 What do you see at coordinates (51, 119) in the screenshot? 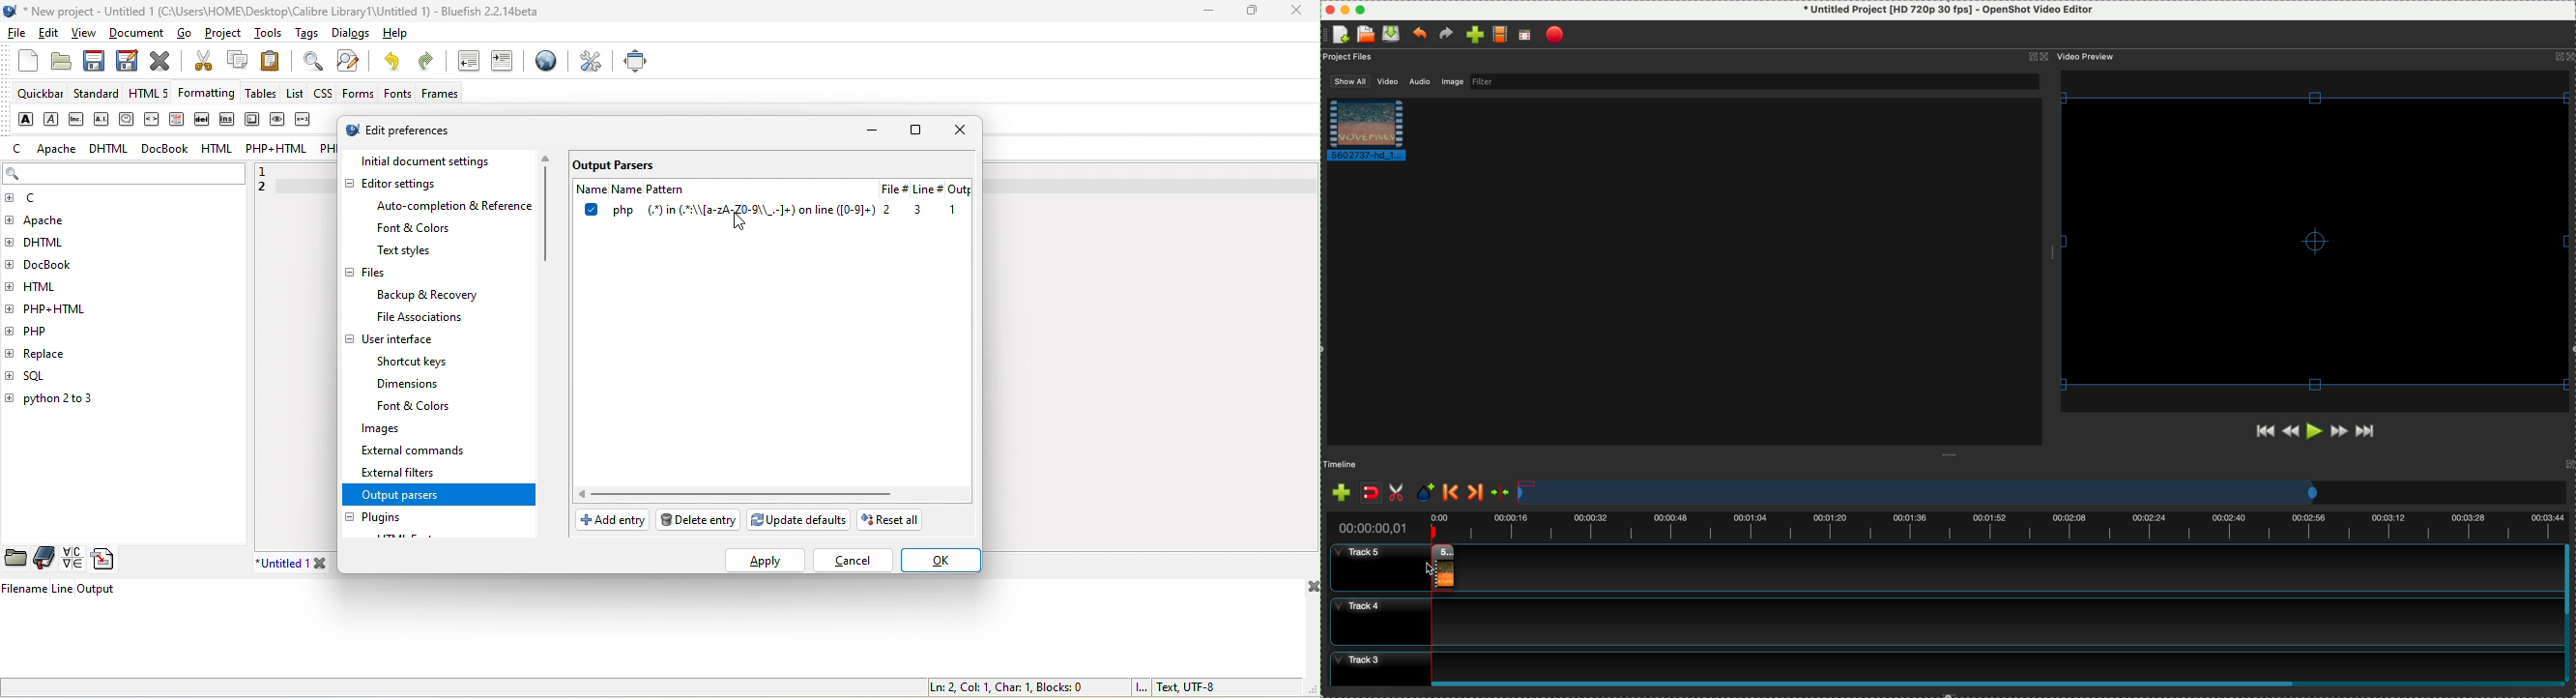
I see `emphasis` at bounding box center [51, 119].